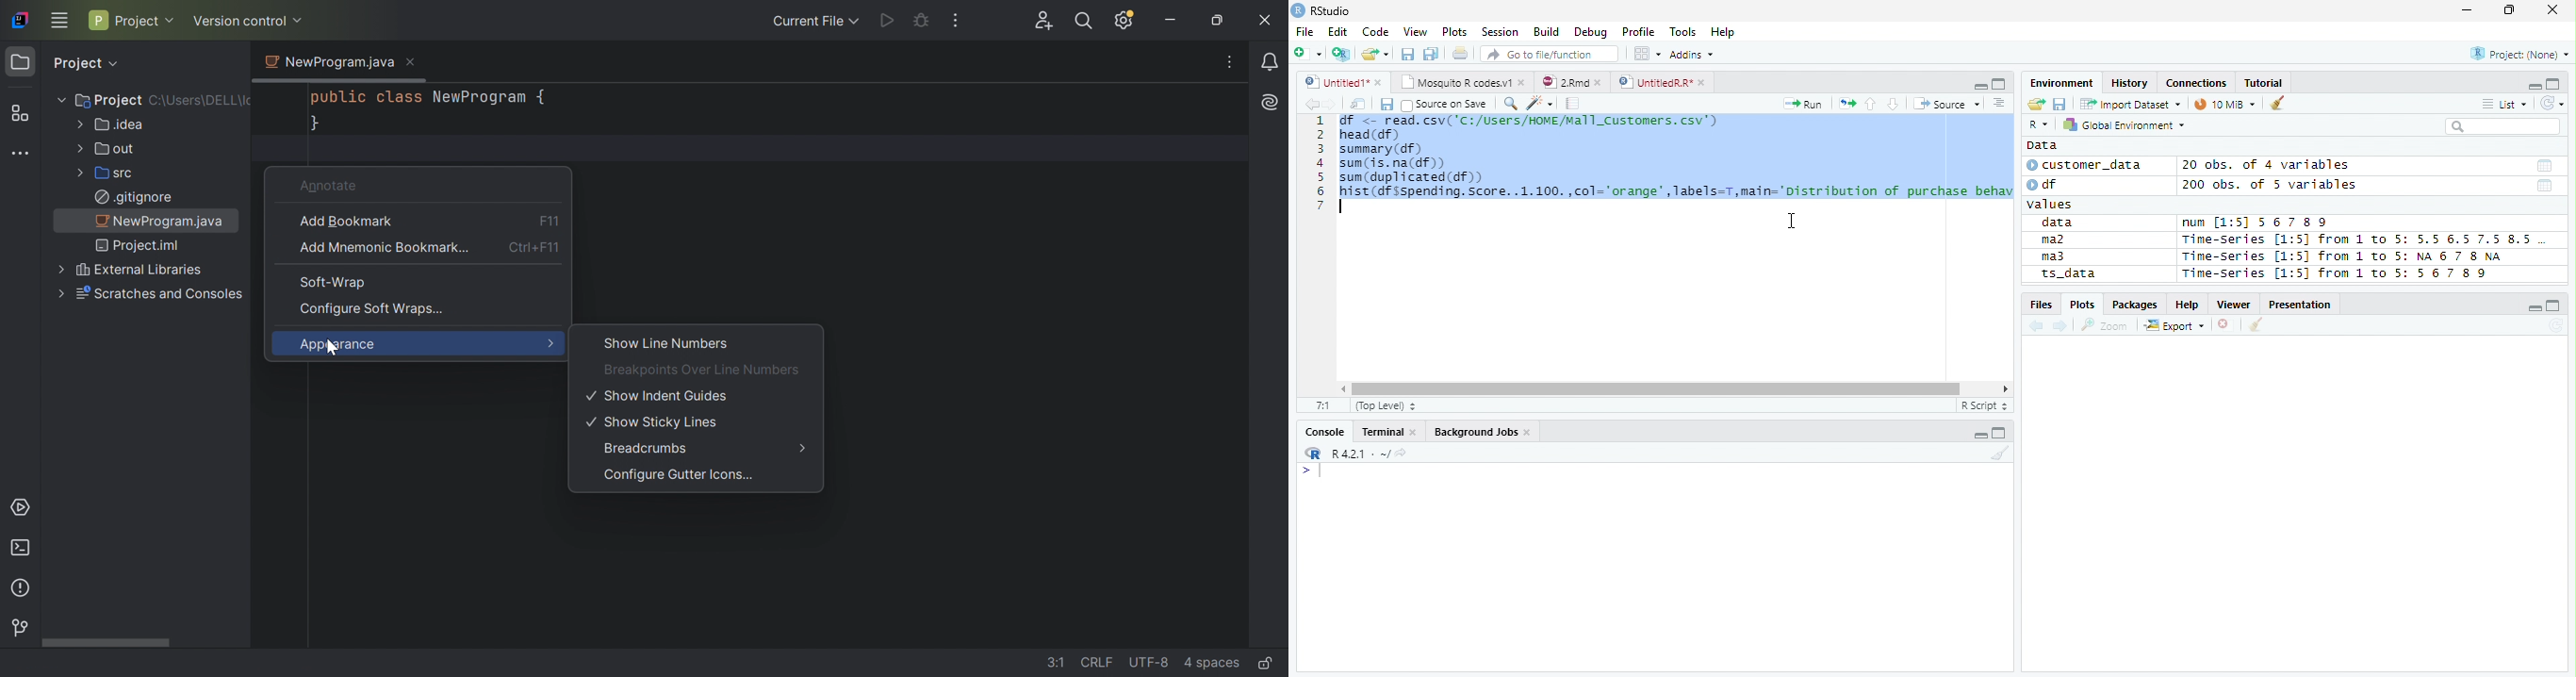 The height and width of the screenshot is (700, 2576). I want to click on Packages, so click(2134, 305).